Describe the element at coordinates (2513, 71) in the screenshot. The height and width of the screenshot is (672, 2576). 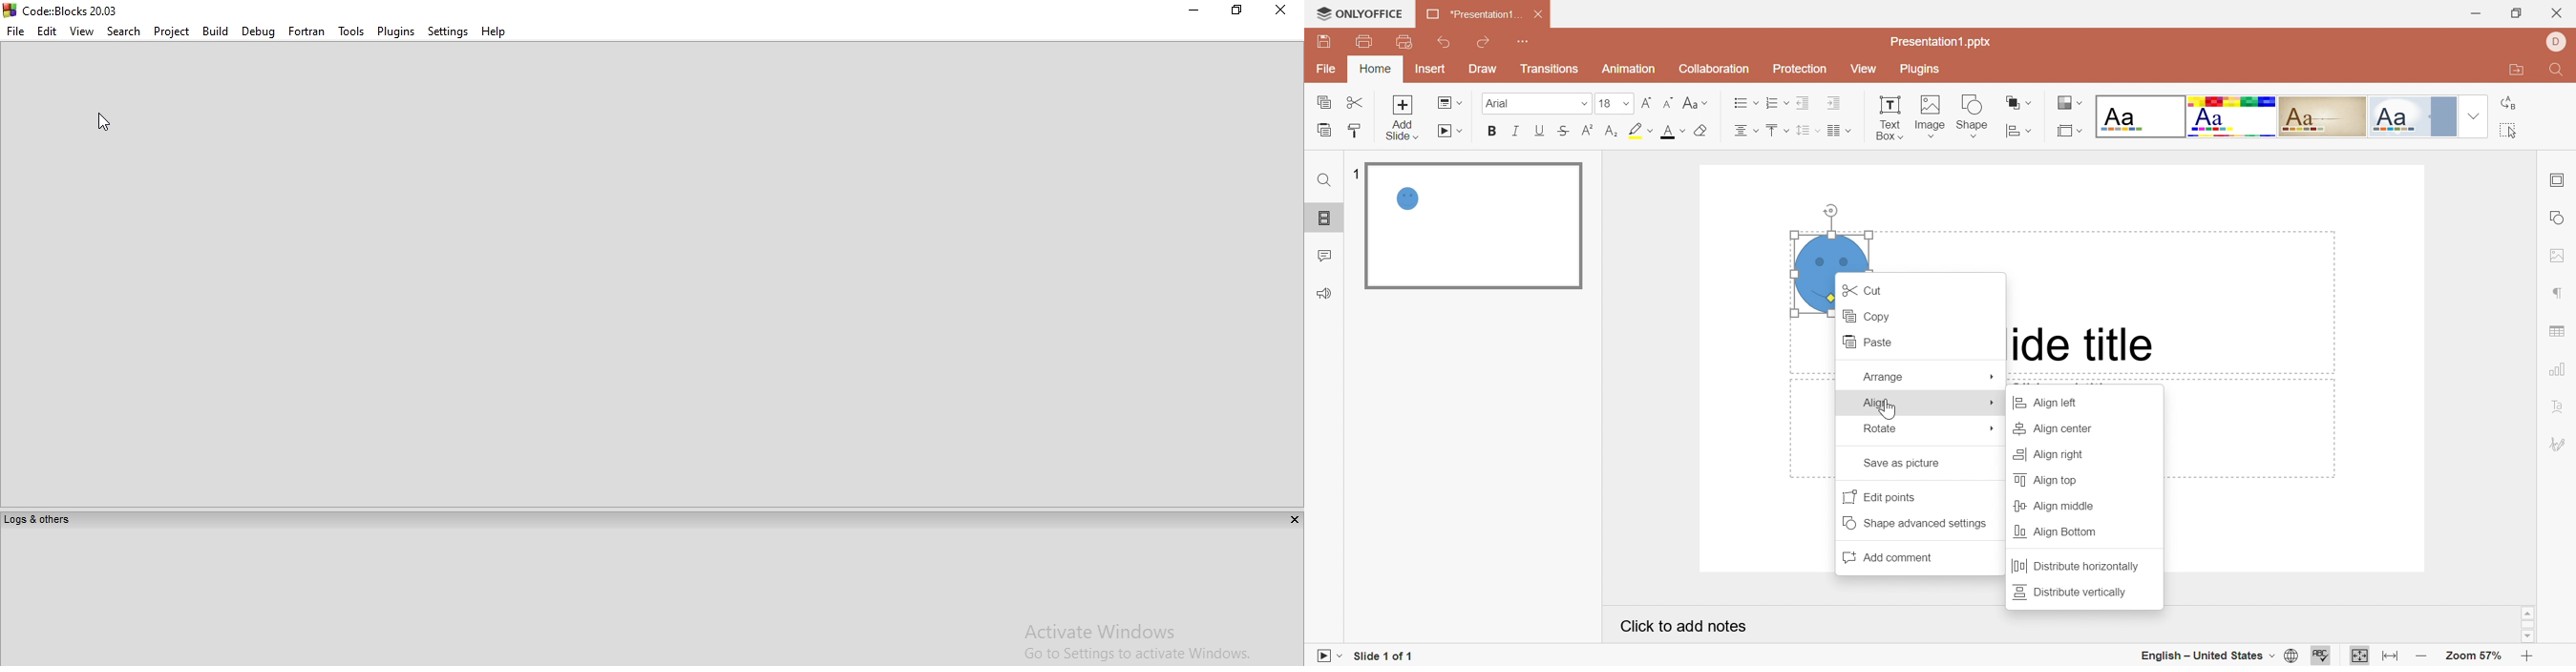
I see `Open file location` at that location.